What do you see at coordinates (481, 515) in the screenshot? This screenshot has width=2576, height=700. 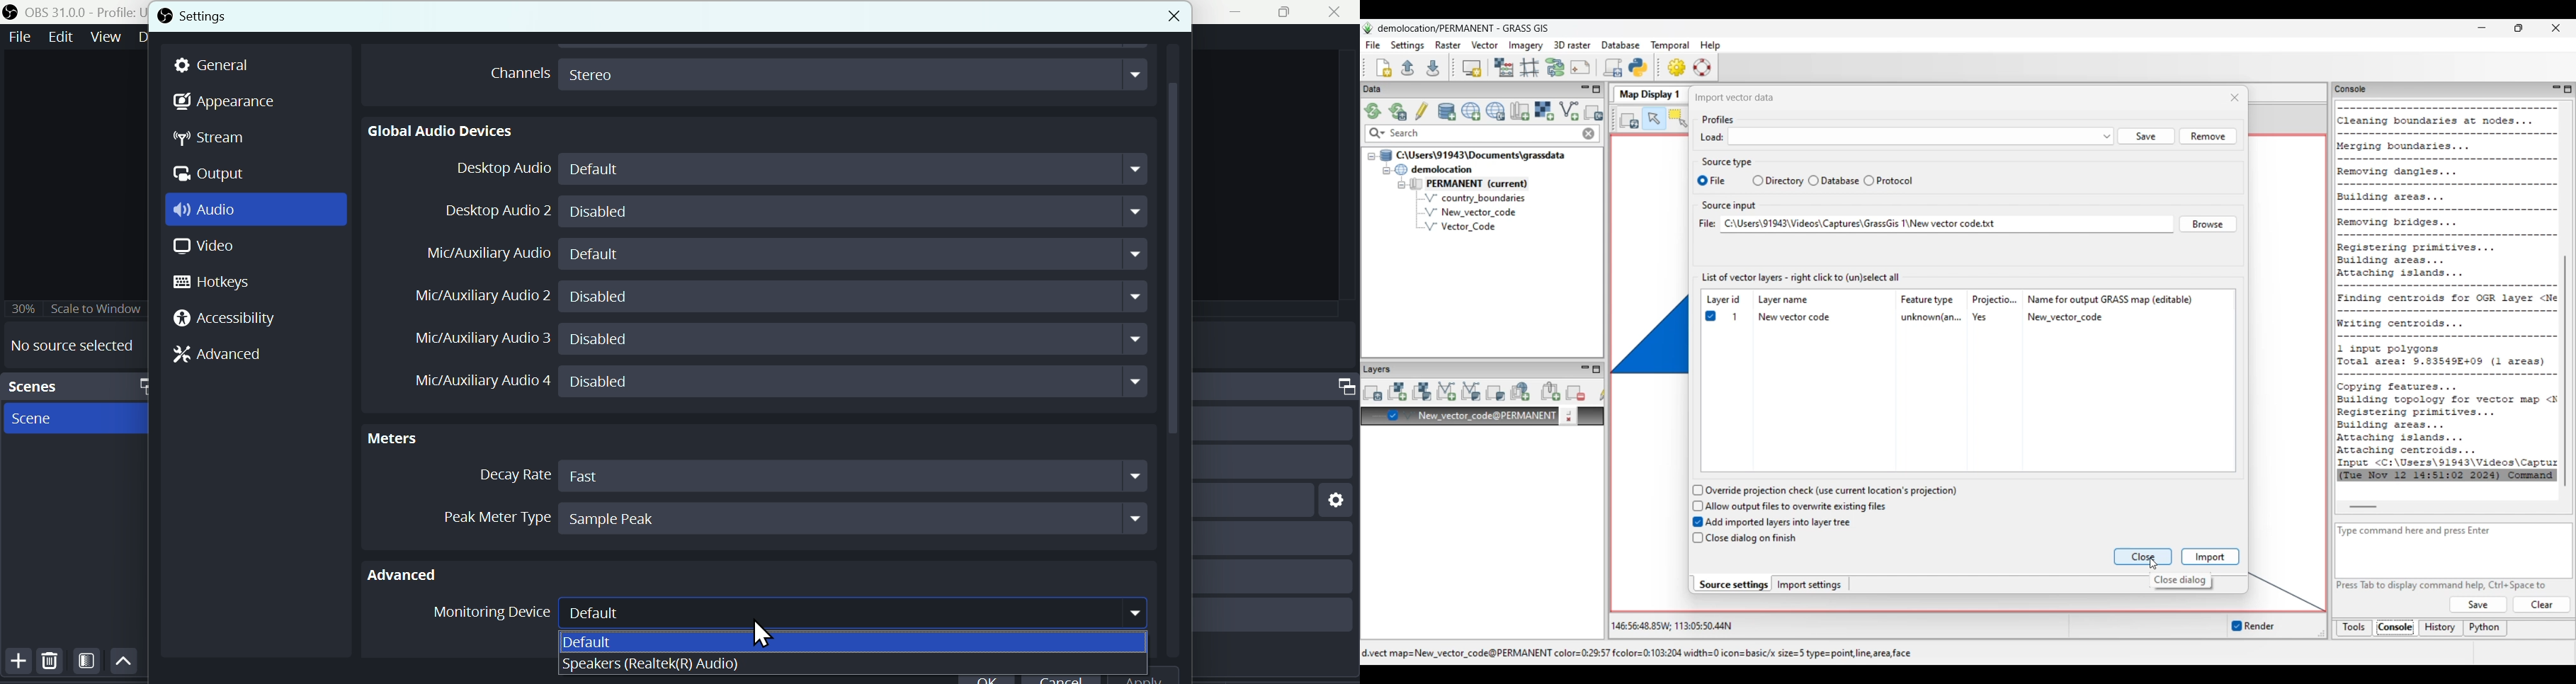 I see `Peak meter Type` at bounding box center [481, 515].